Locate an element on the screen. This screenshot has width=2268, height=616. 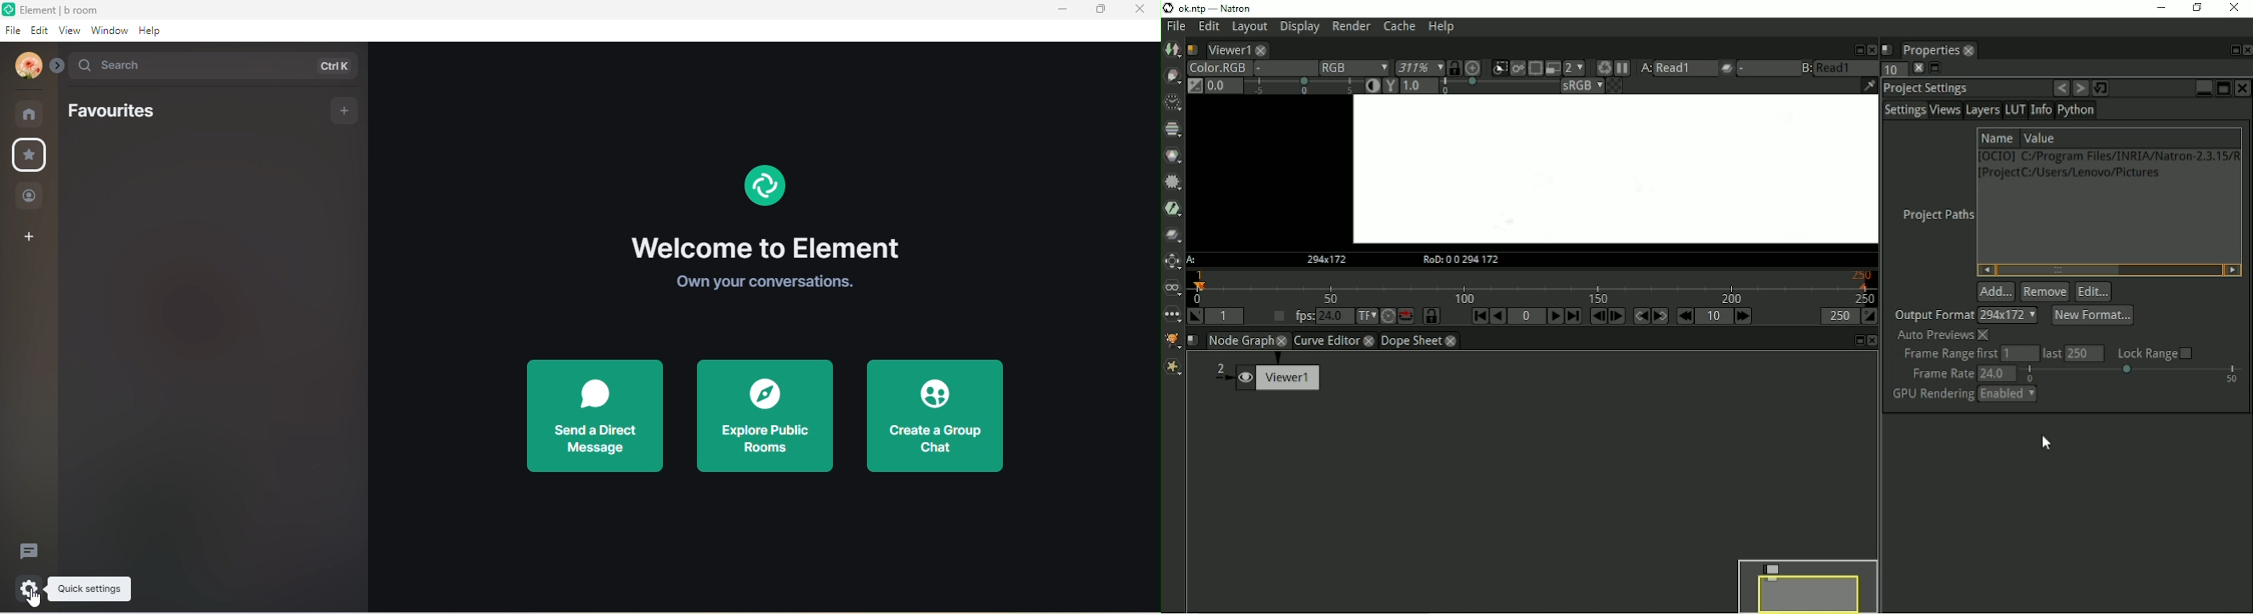
search is located at coordinates (221, 65).